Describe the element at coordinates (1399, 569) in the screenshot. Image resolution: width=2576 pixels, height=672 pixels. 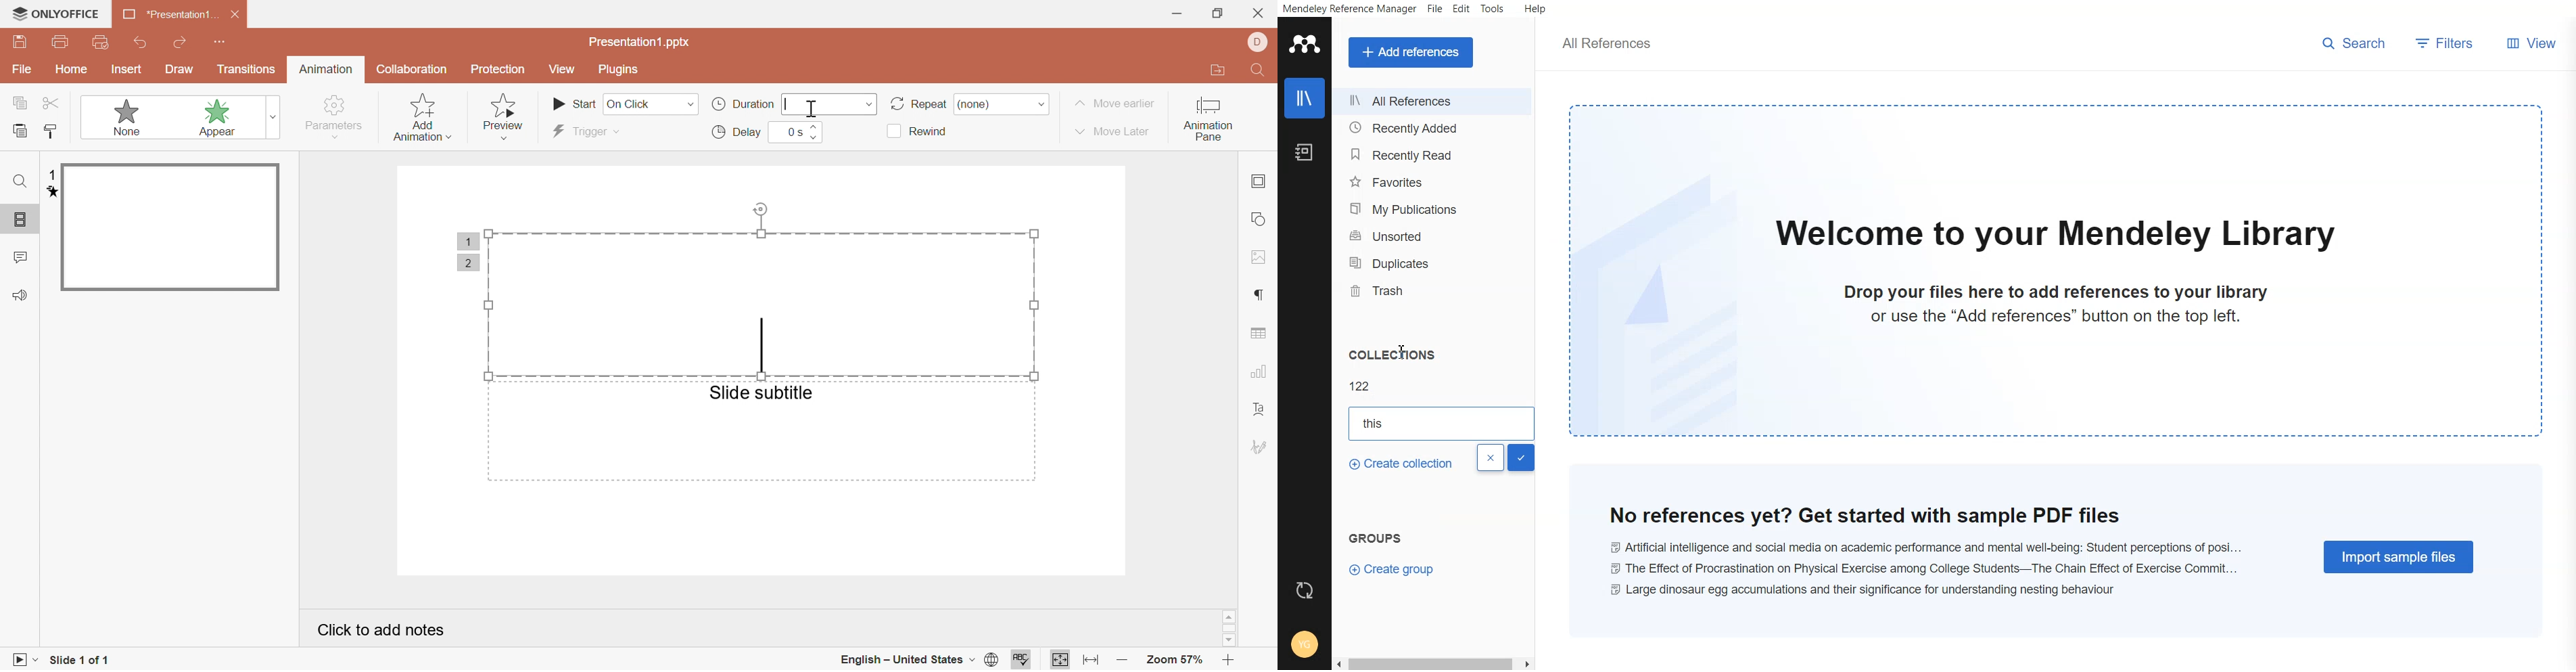
I see `Create group` at that location.